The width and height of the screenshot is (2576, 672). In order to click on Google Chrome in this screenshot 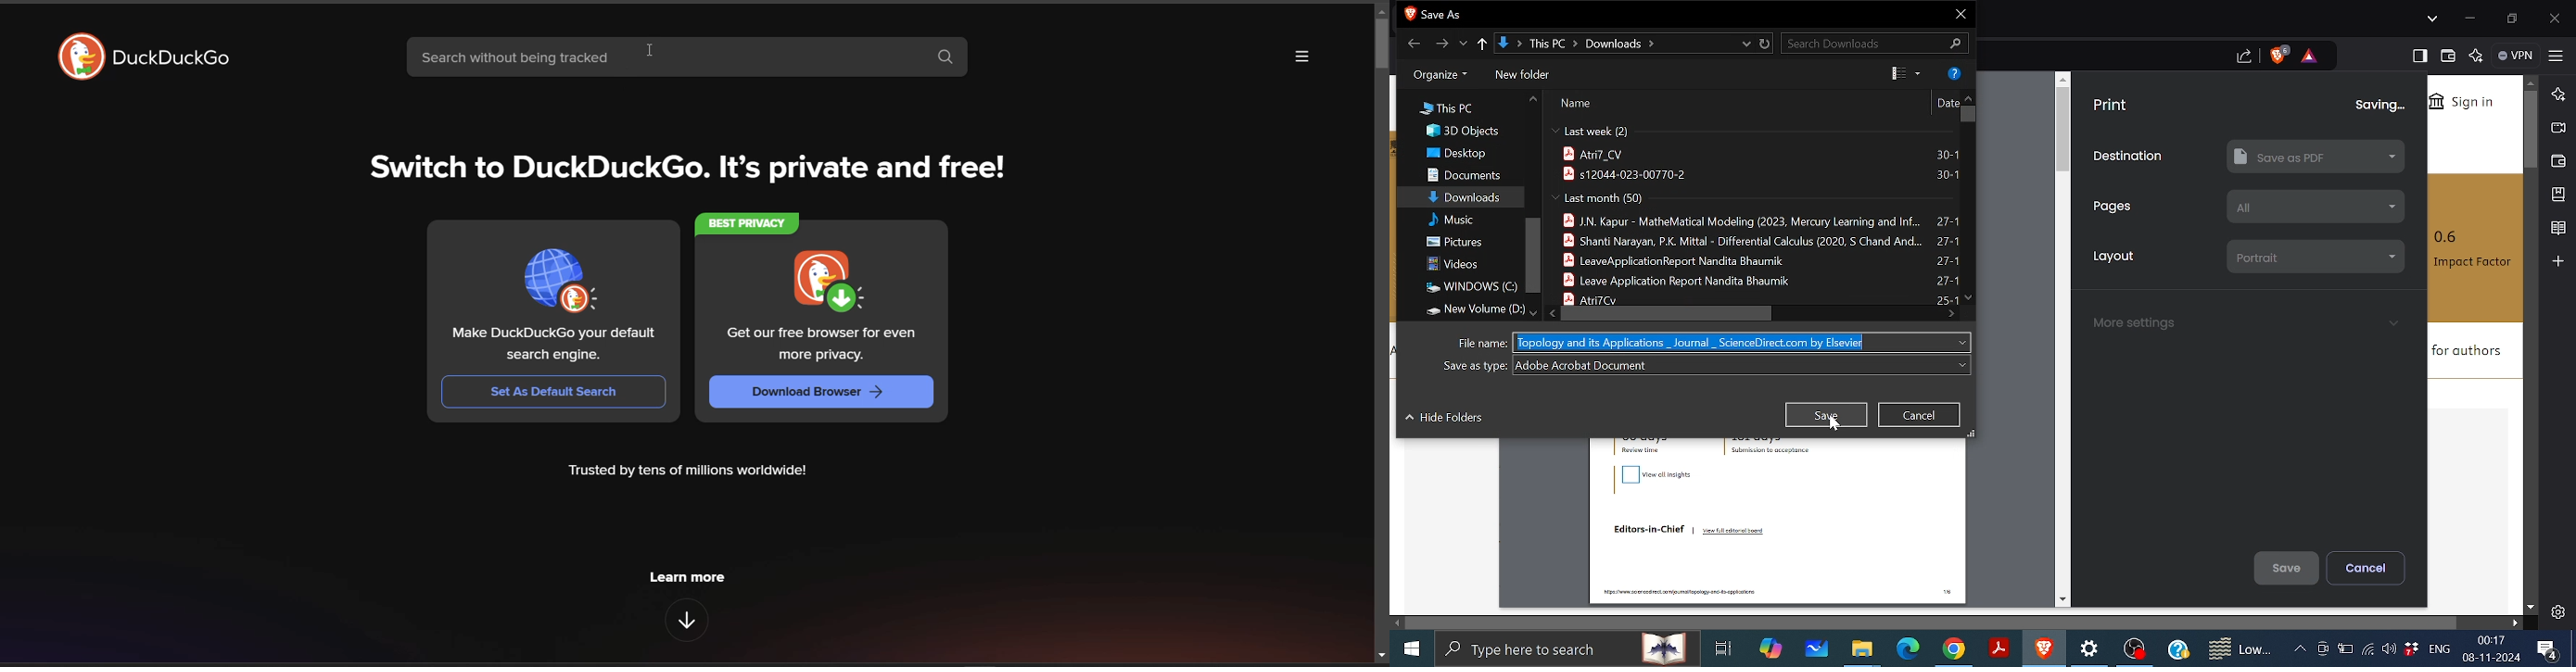, I will do `click(1953, 649)`.